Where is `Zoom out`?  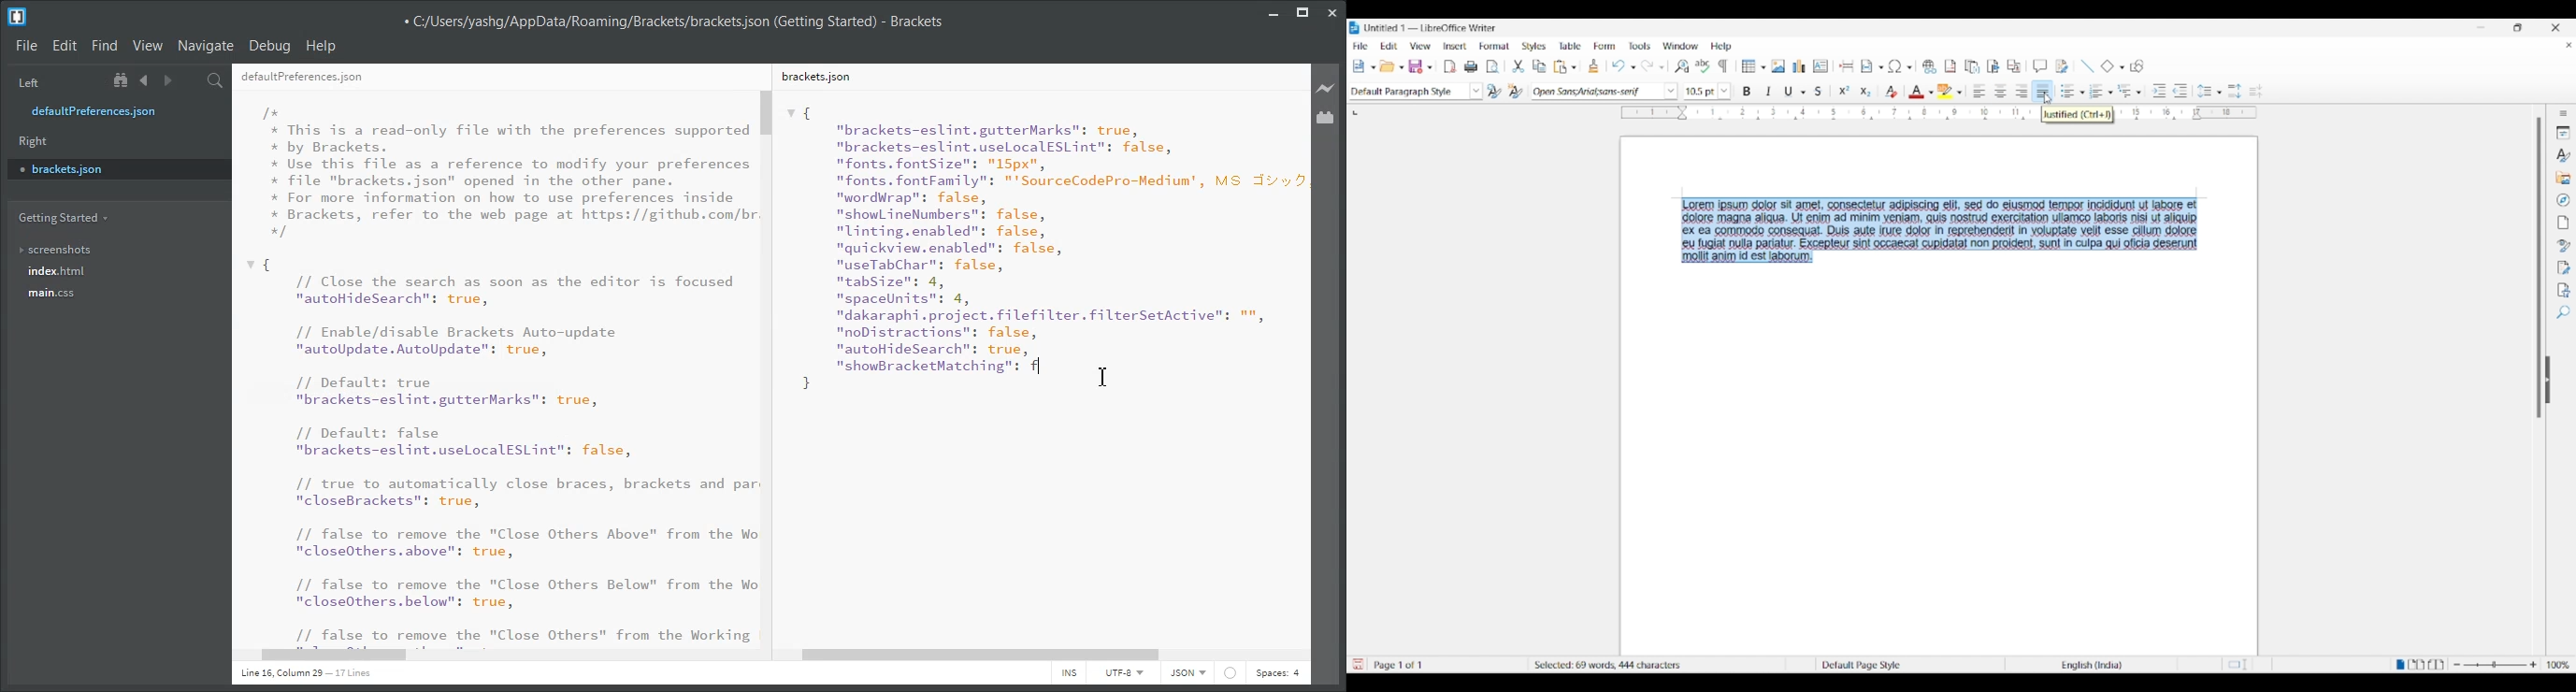
Zoom out is located at coordinates (2457, 664).